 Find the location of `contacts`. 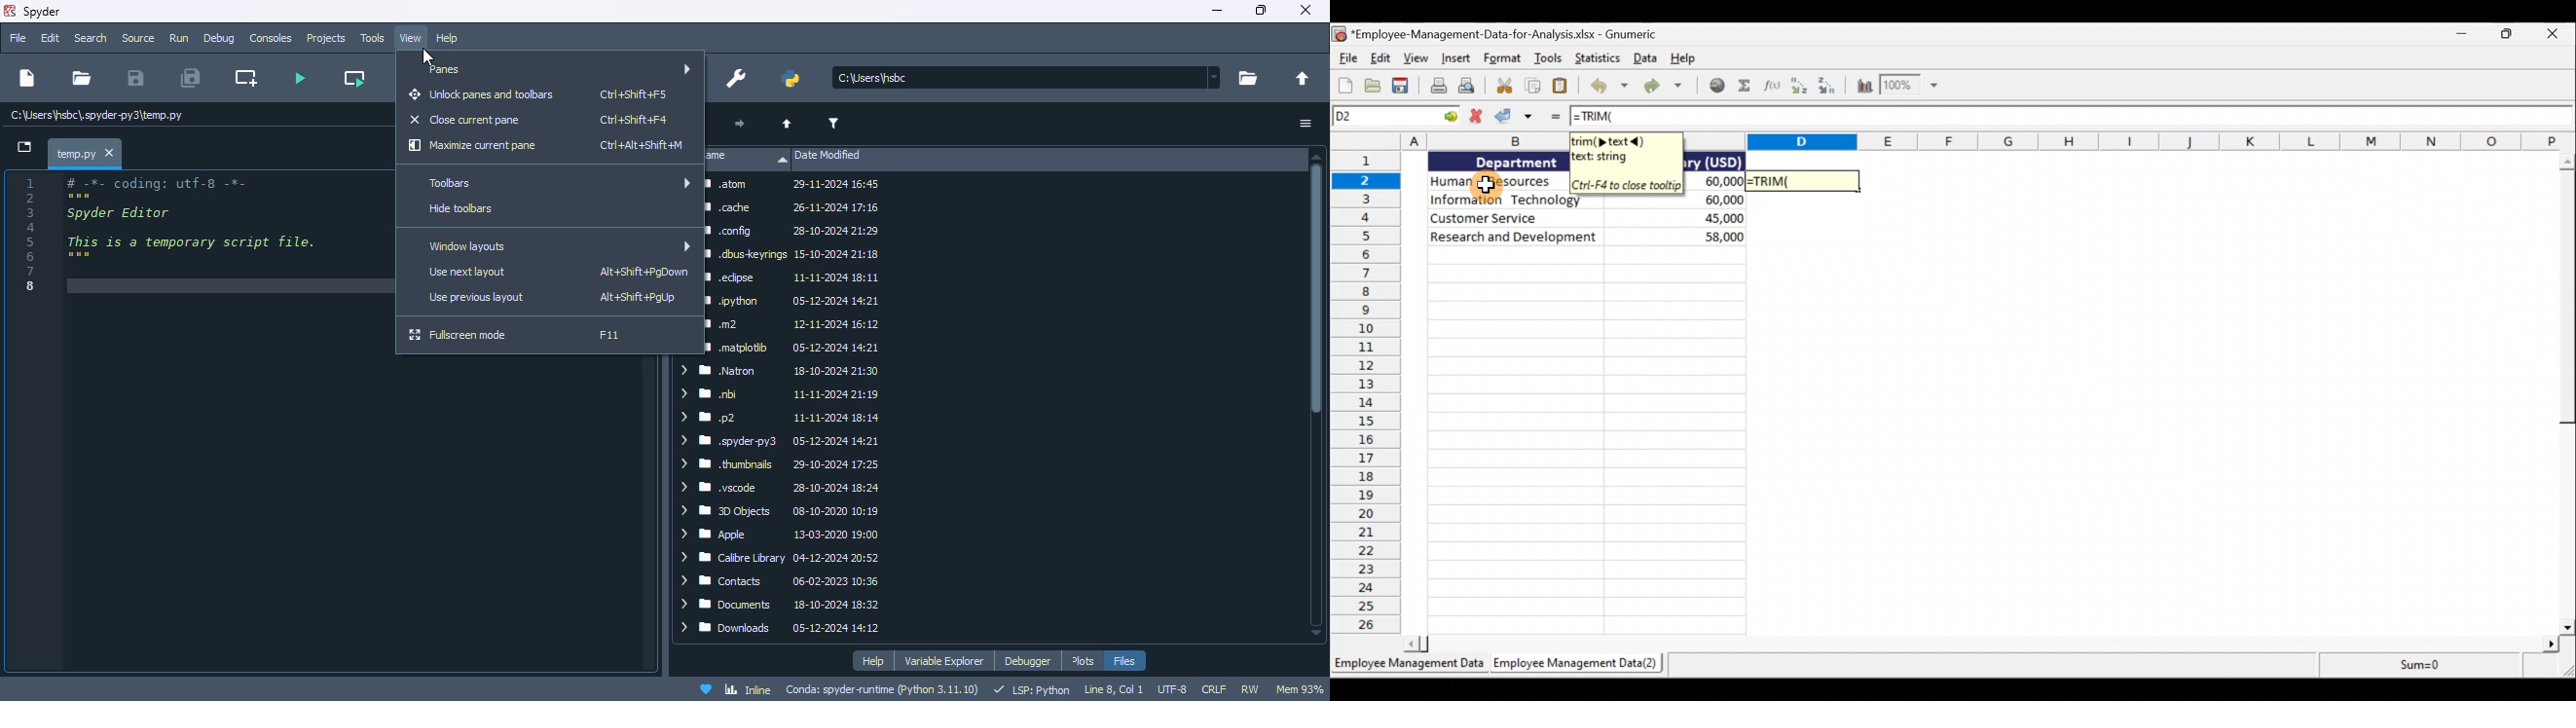

contacts is located at coordinates (785, 580).